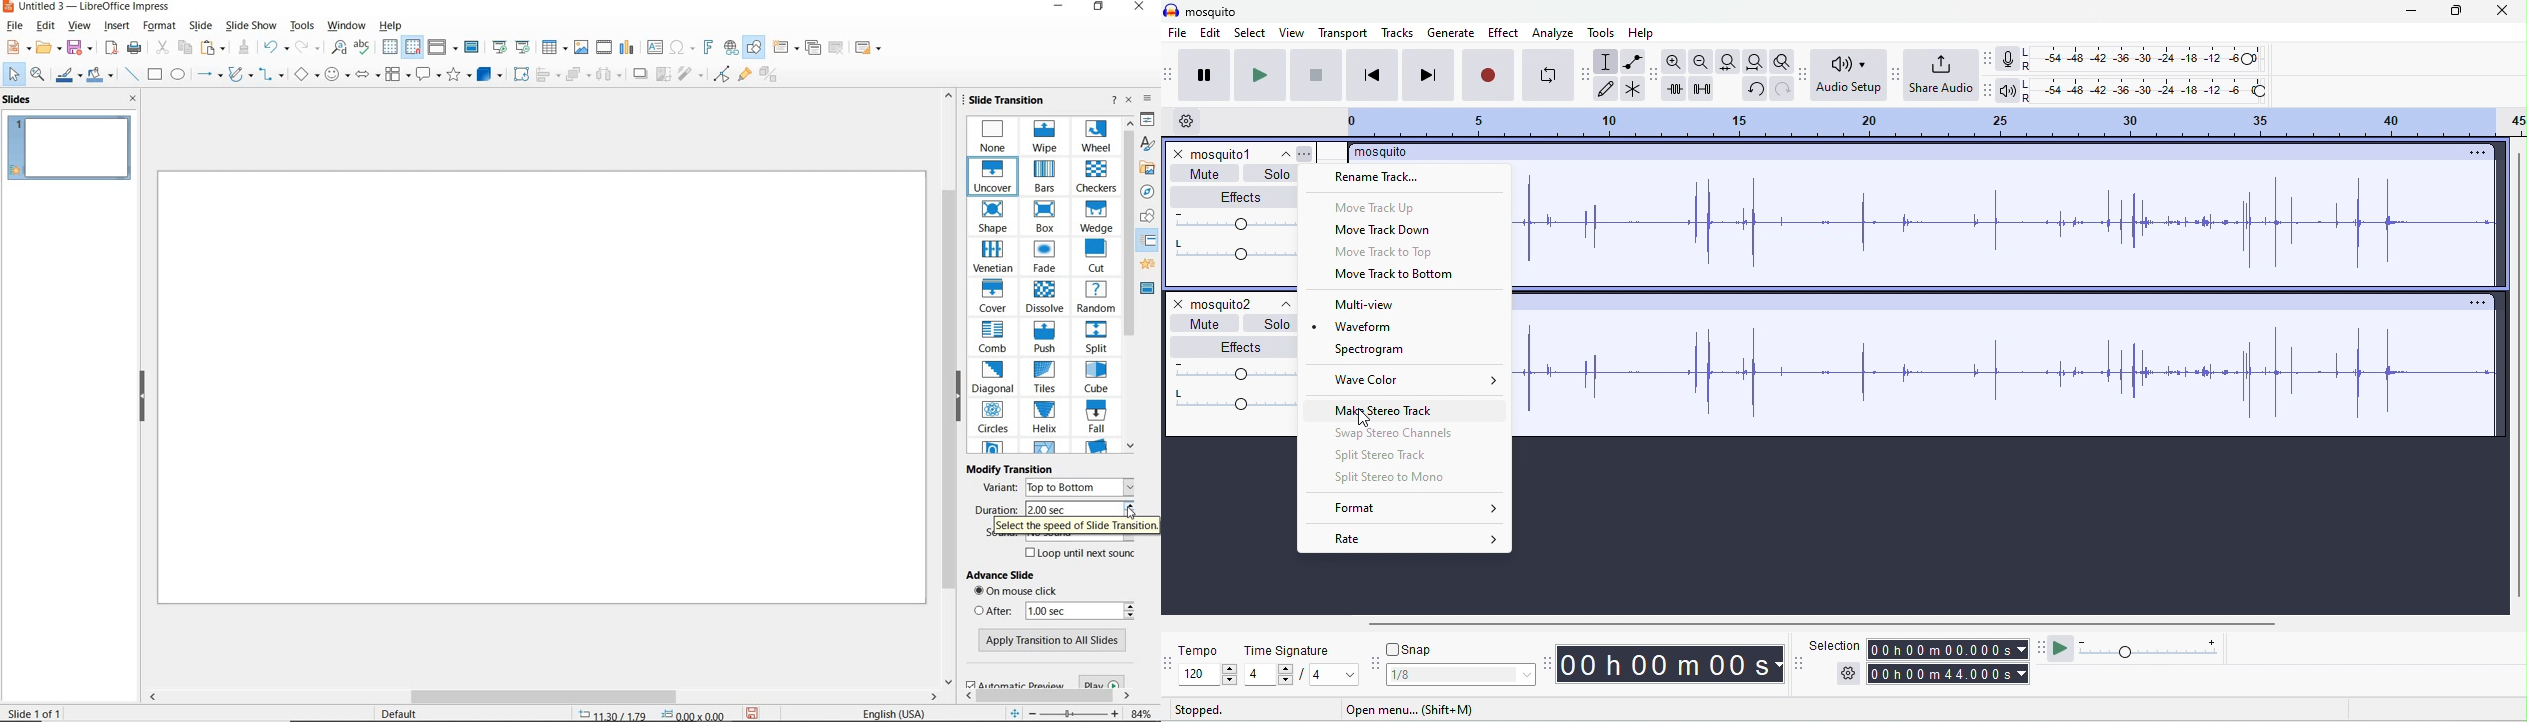  What do you see at coordinates (1098, 298) in the screenshot?
I see `RANDOM` at bounding box center [1098, 298].